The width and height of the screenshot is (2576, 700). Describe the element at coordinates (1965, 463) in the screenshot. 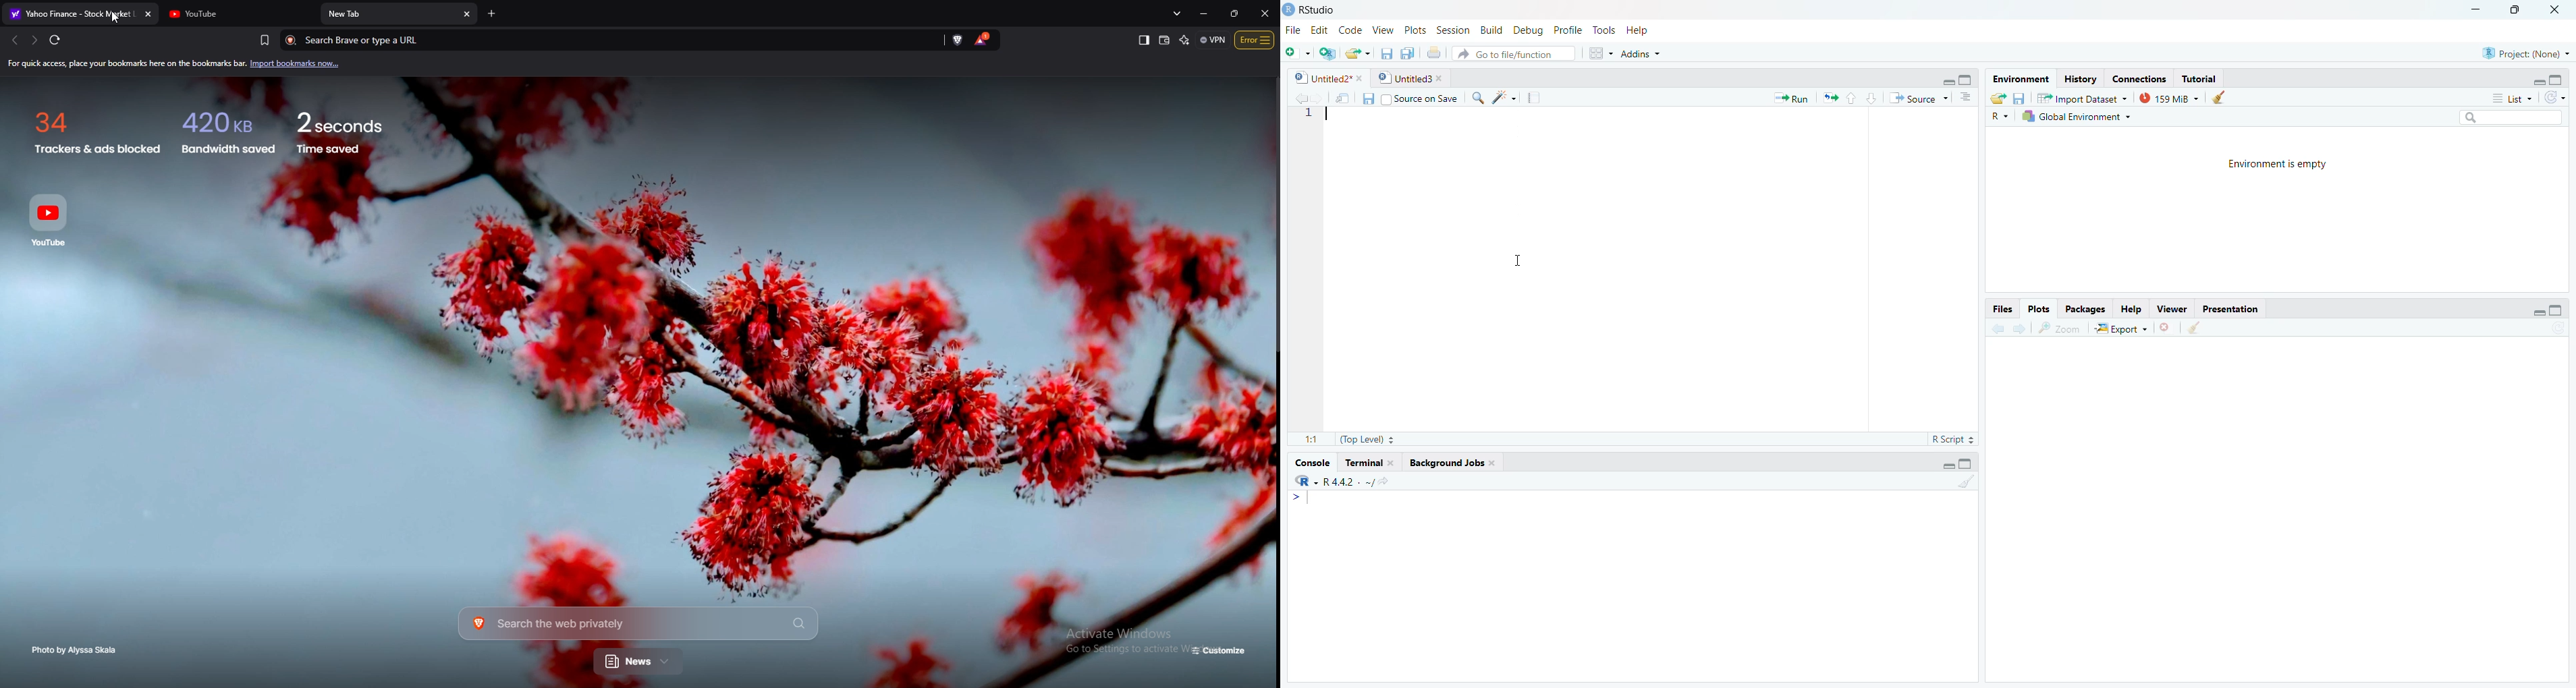

I see `Maximize` at that location.